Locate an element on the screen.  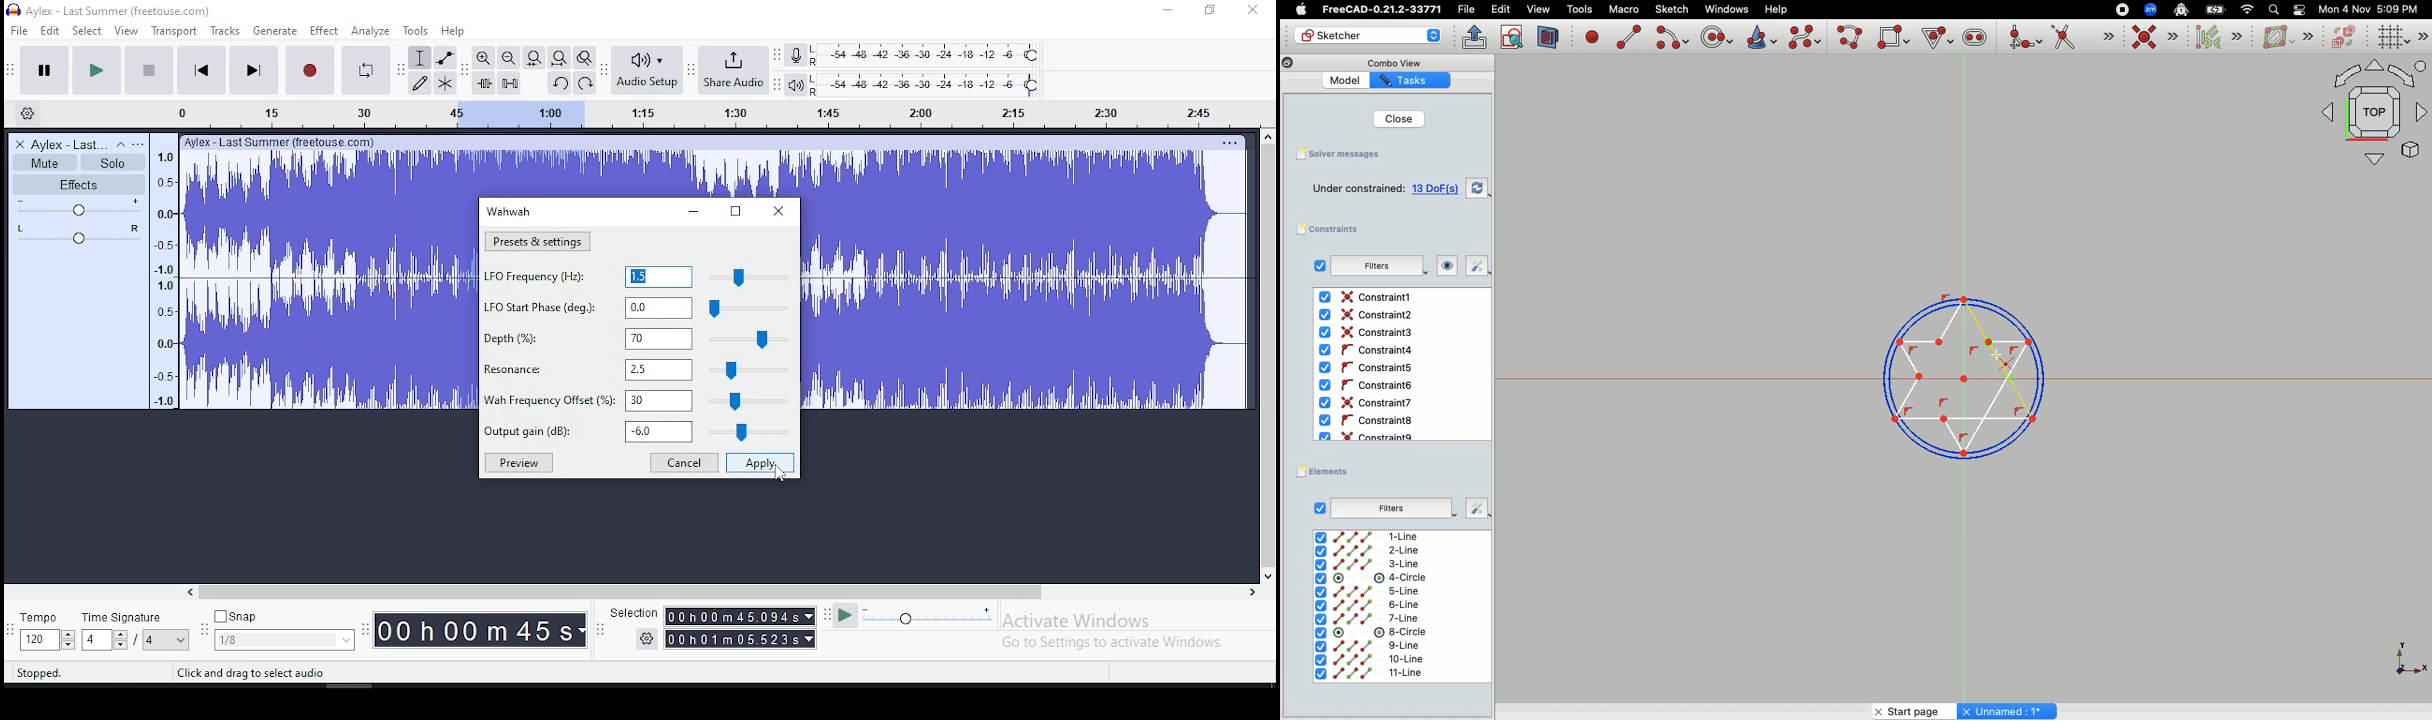
audio is located at coordinates (70, 145).